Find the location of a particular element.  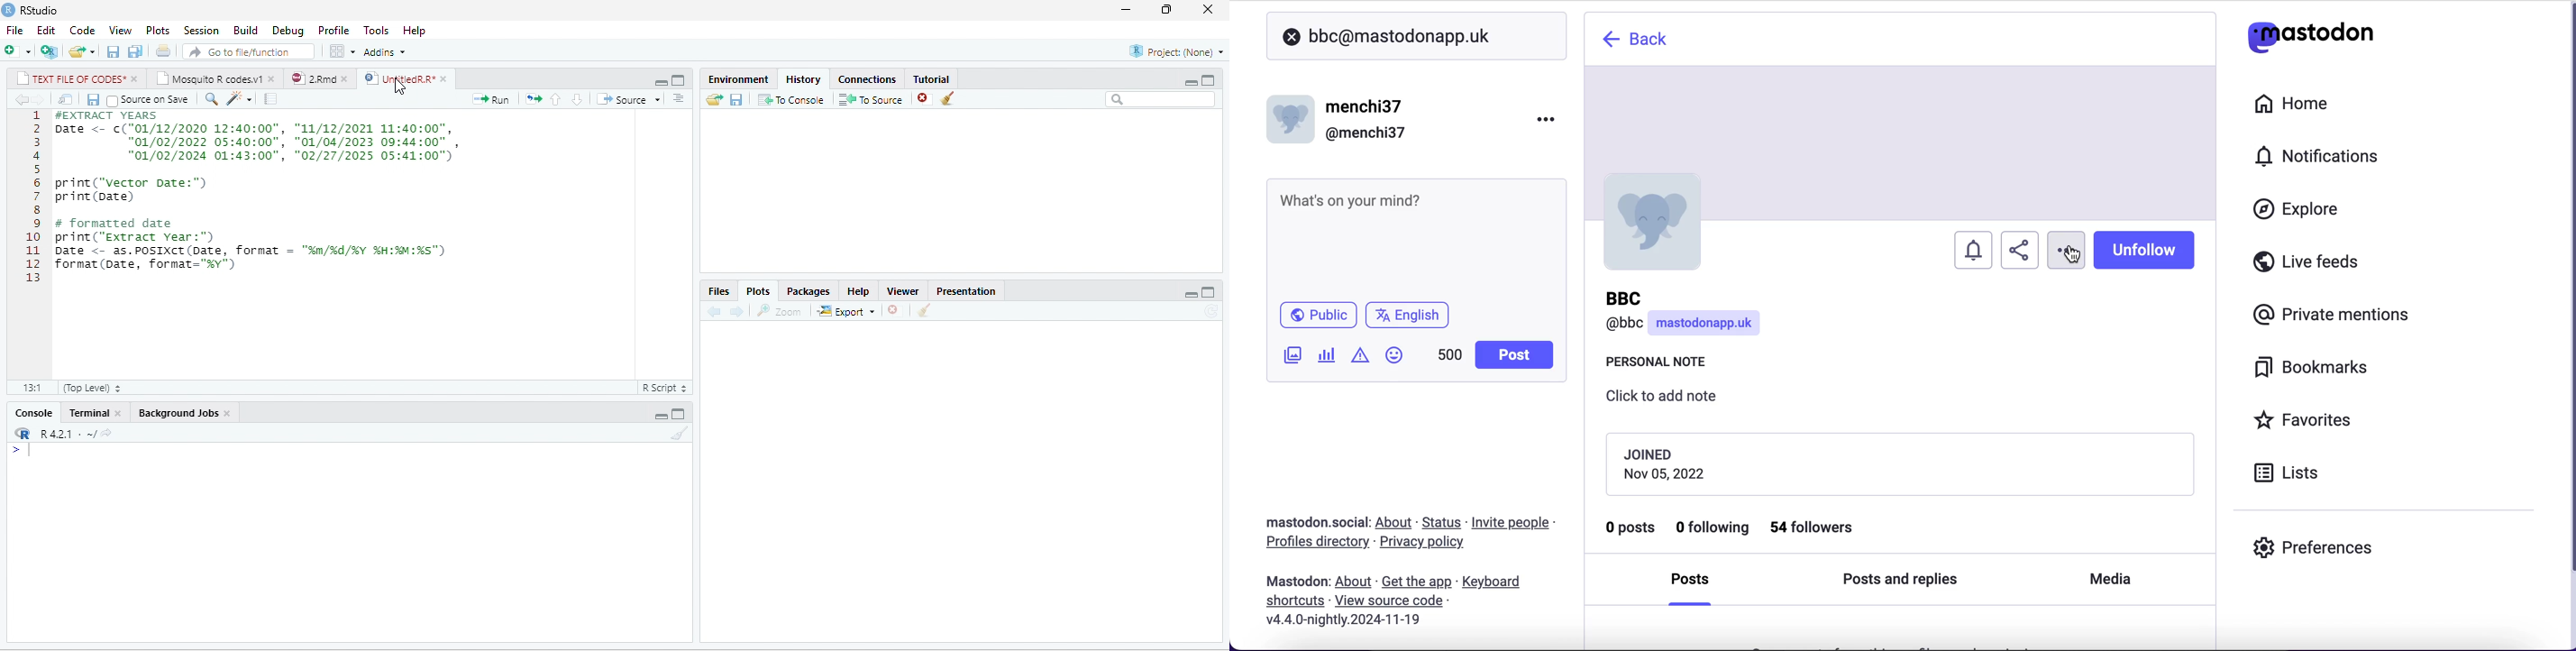

Packages is located at coordinates (809, 291).